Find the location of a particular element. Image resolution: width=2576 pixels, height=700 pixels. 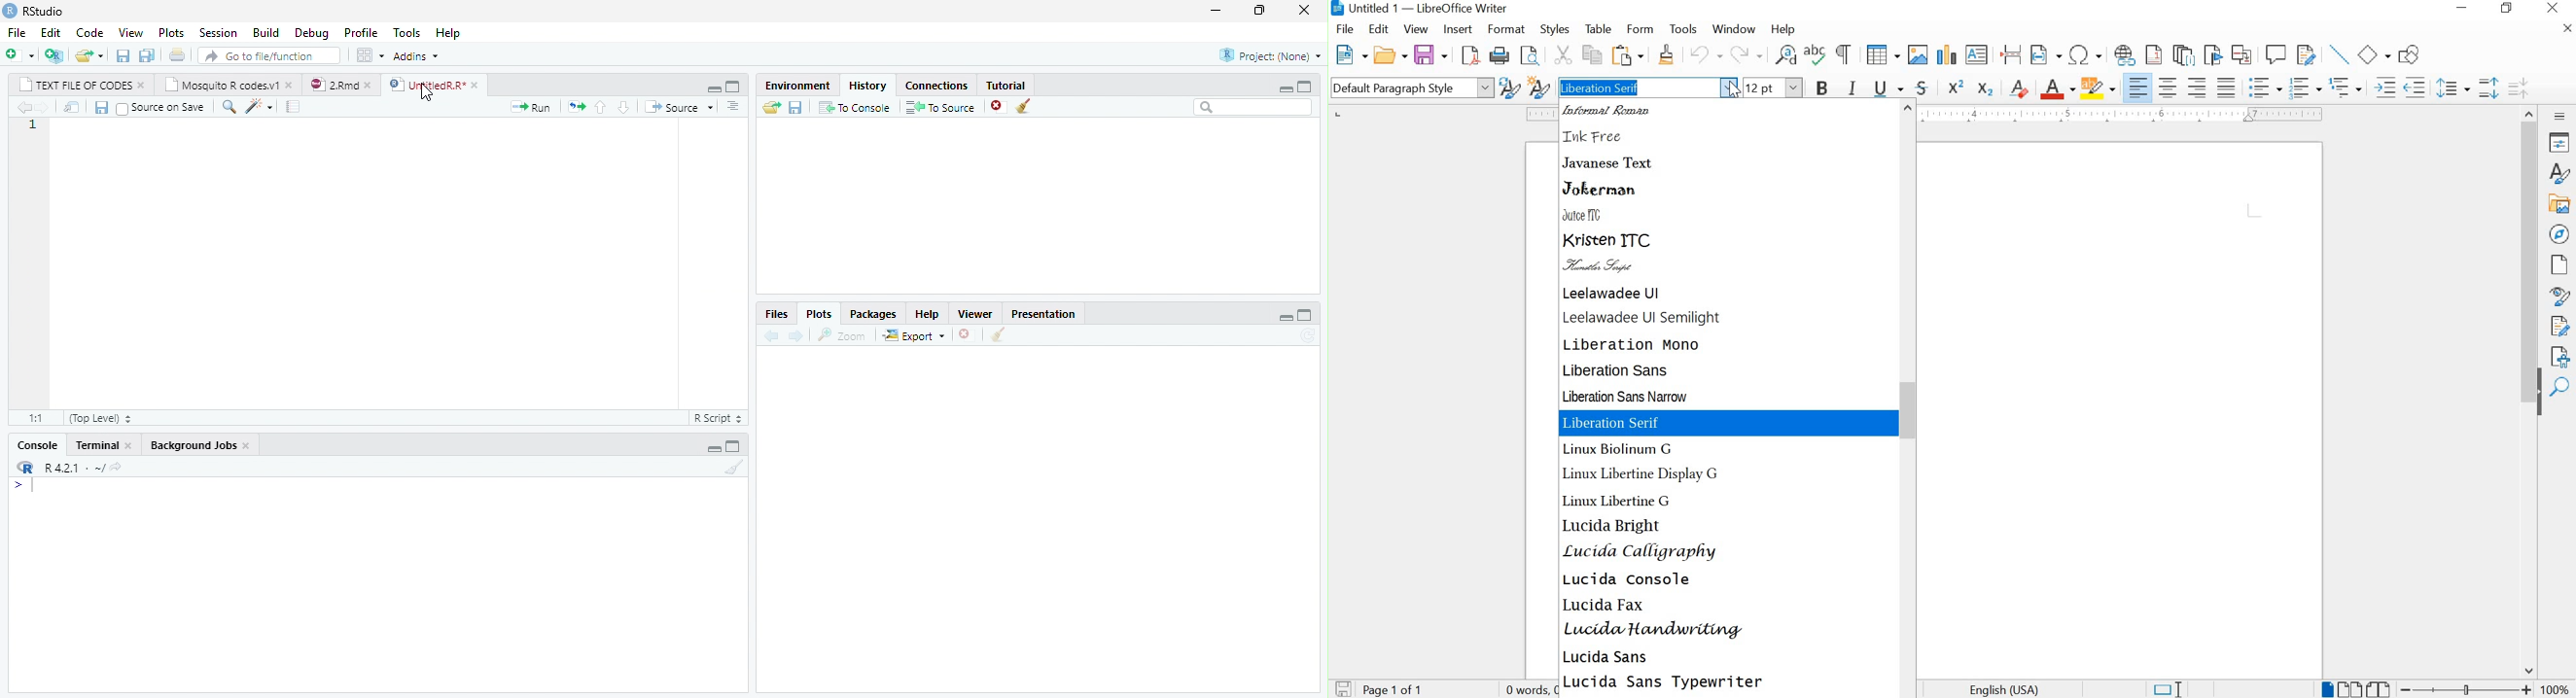

go to next section is located at coordinates (624, 107).